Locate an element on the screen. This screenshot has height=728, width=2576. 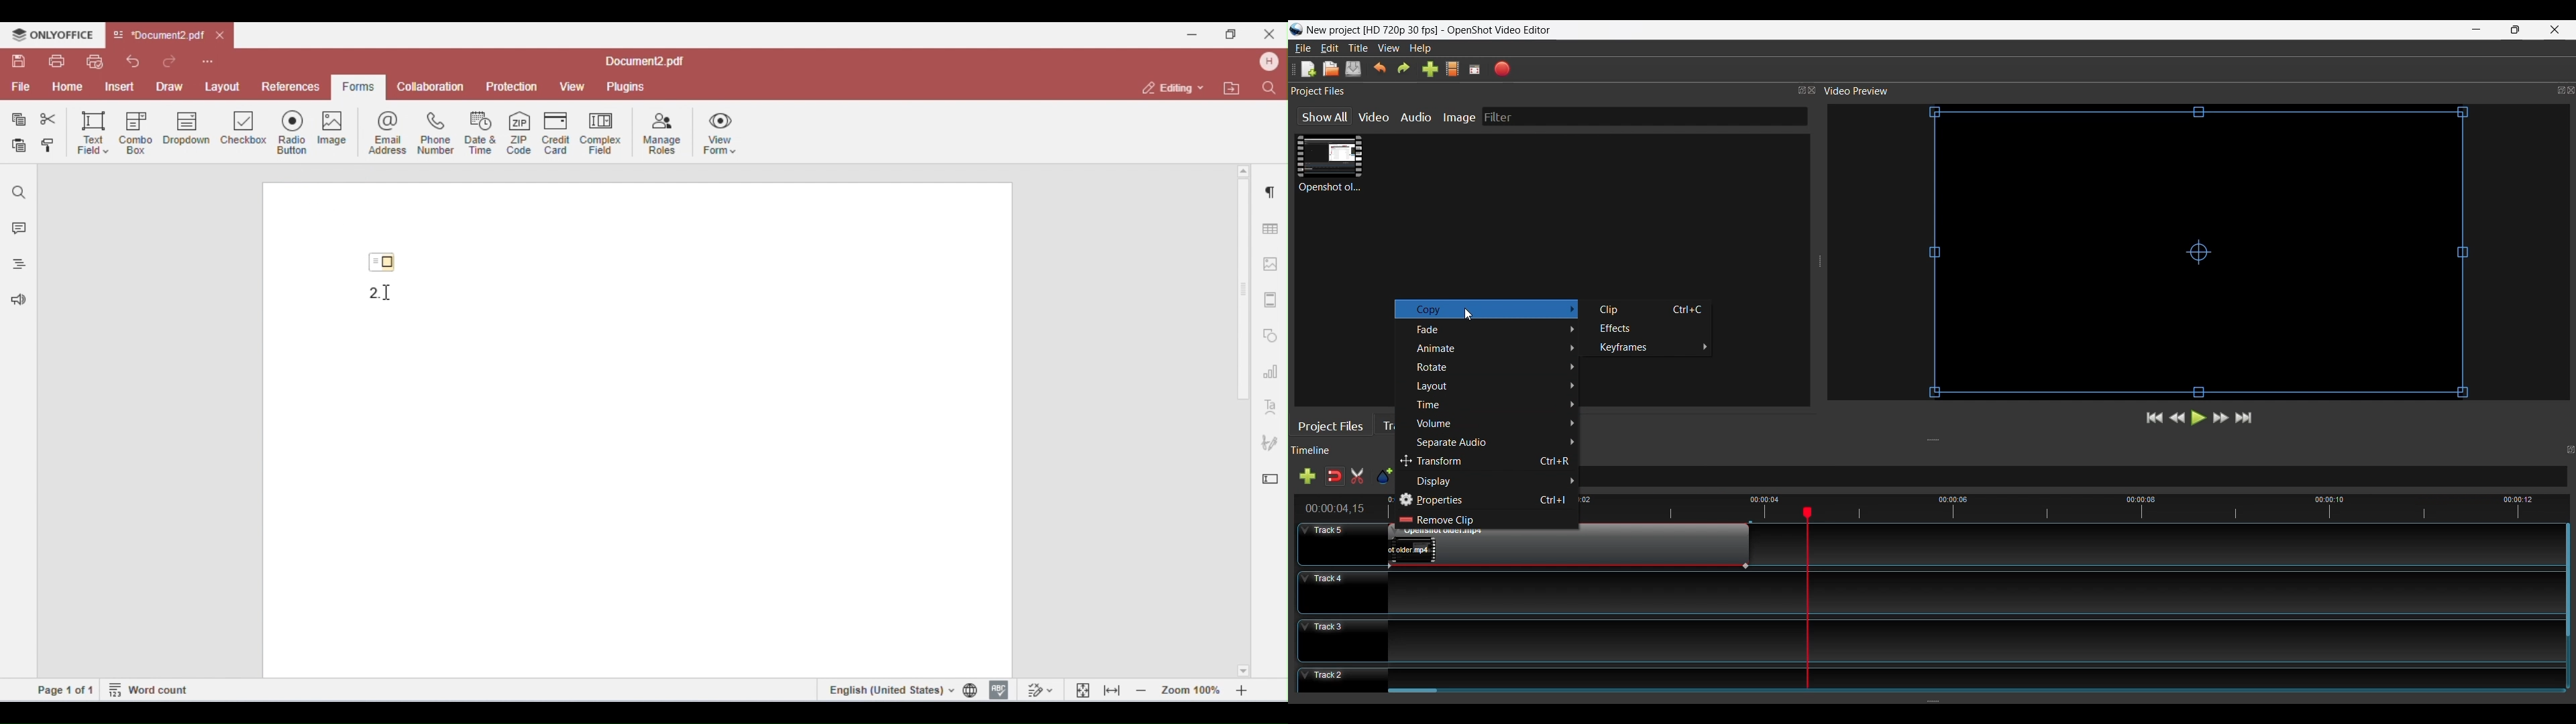
Cursor is located at coordinates (1471, 316).